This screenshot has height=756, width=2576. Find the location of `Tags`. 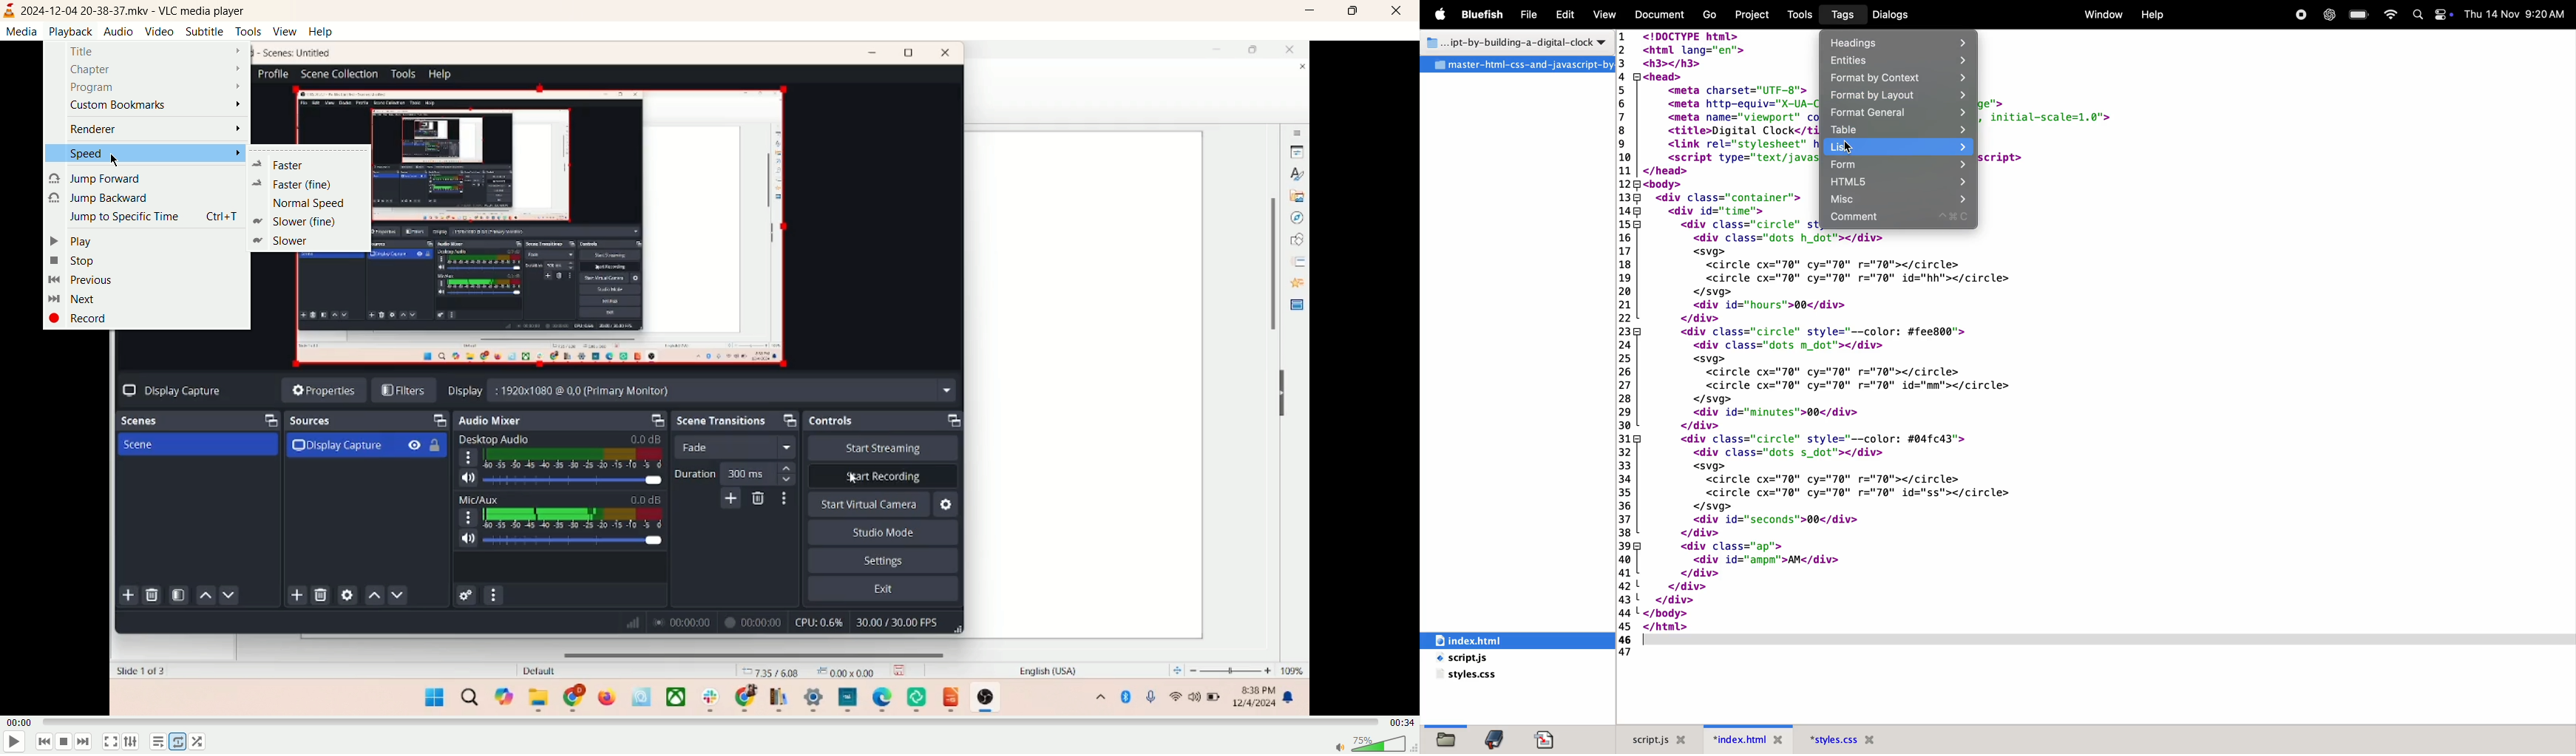

Tags is located at coordinates (1840, 15).